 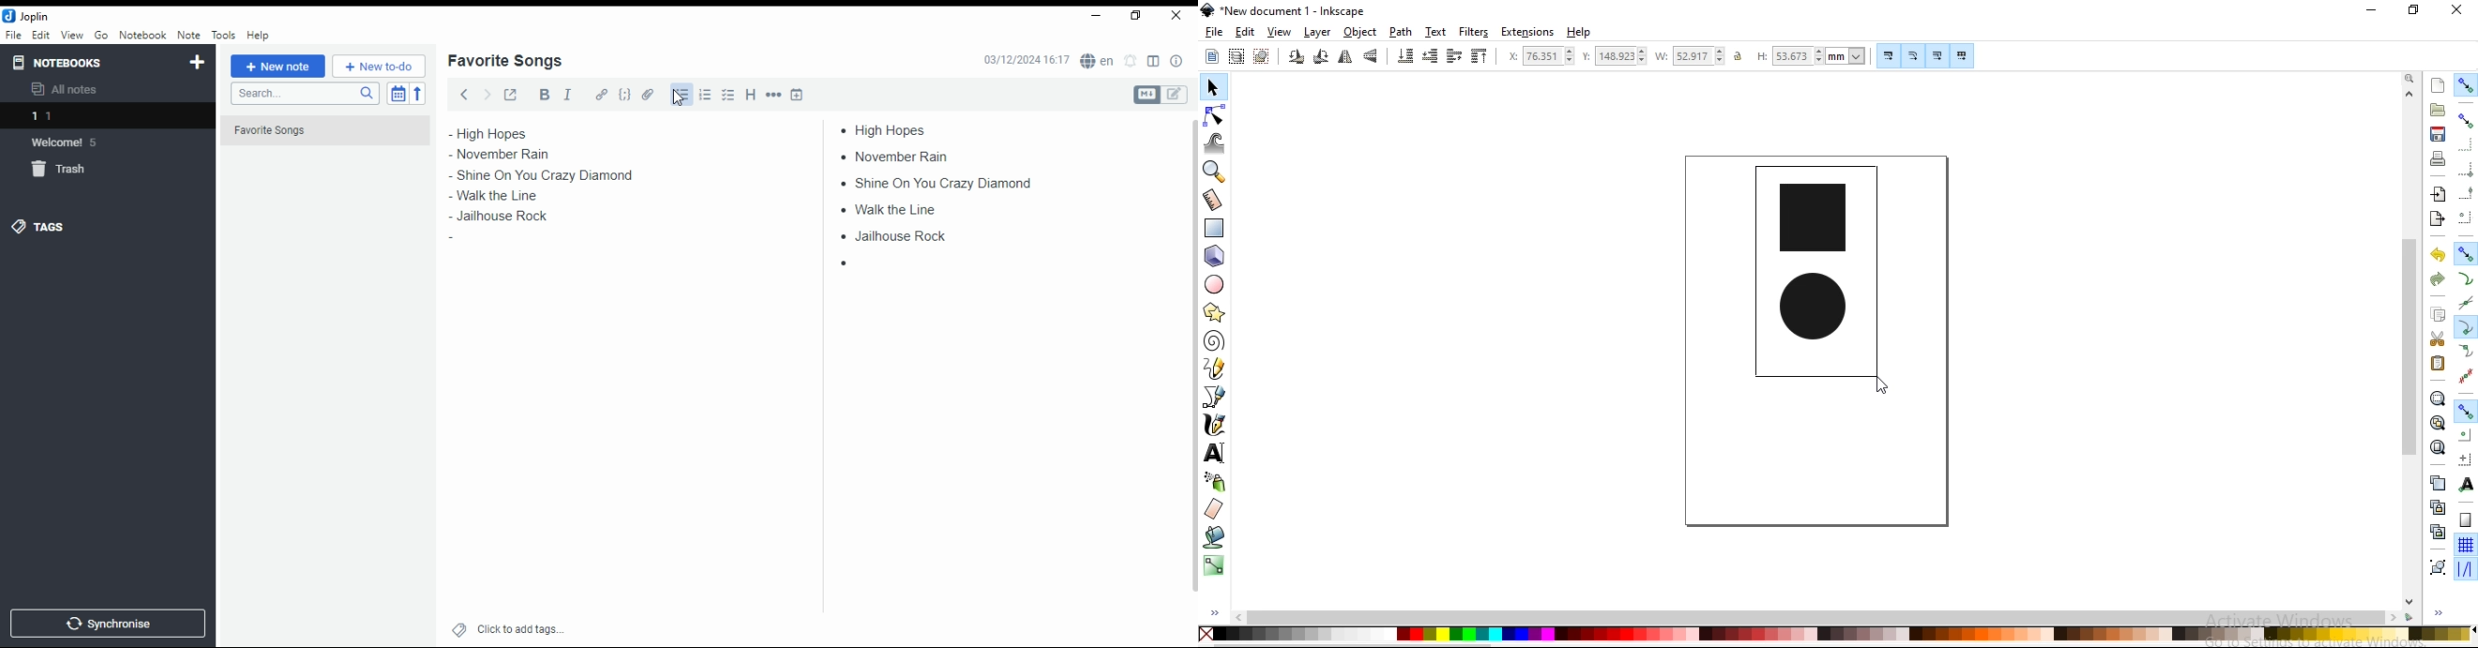 I want to click on cut, so click(x=2437, y=339).